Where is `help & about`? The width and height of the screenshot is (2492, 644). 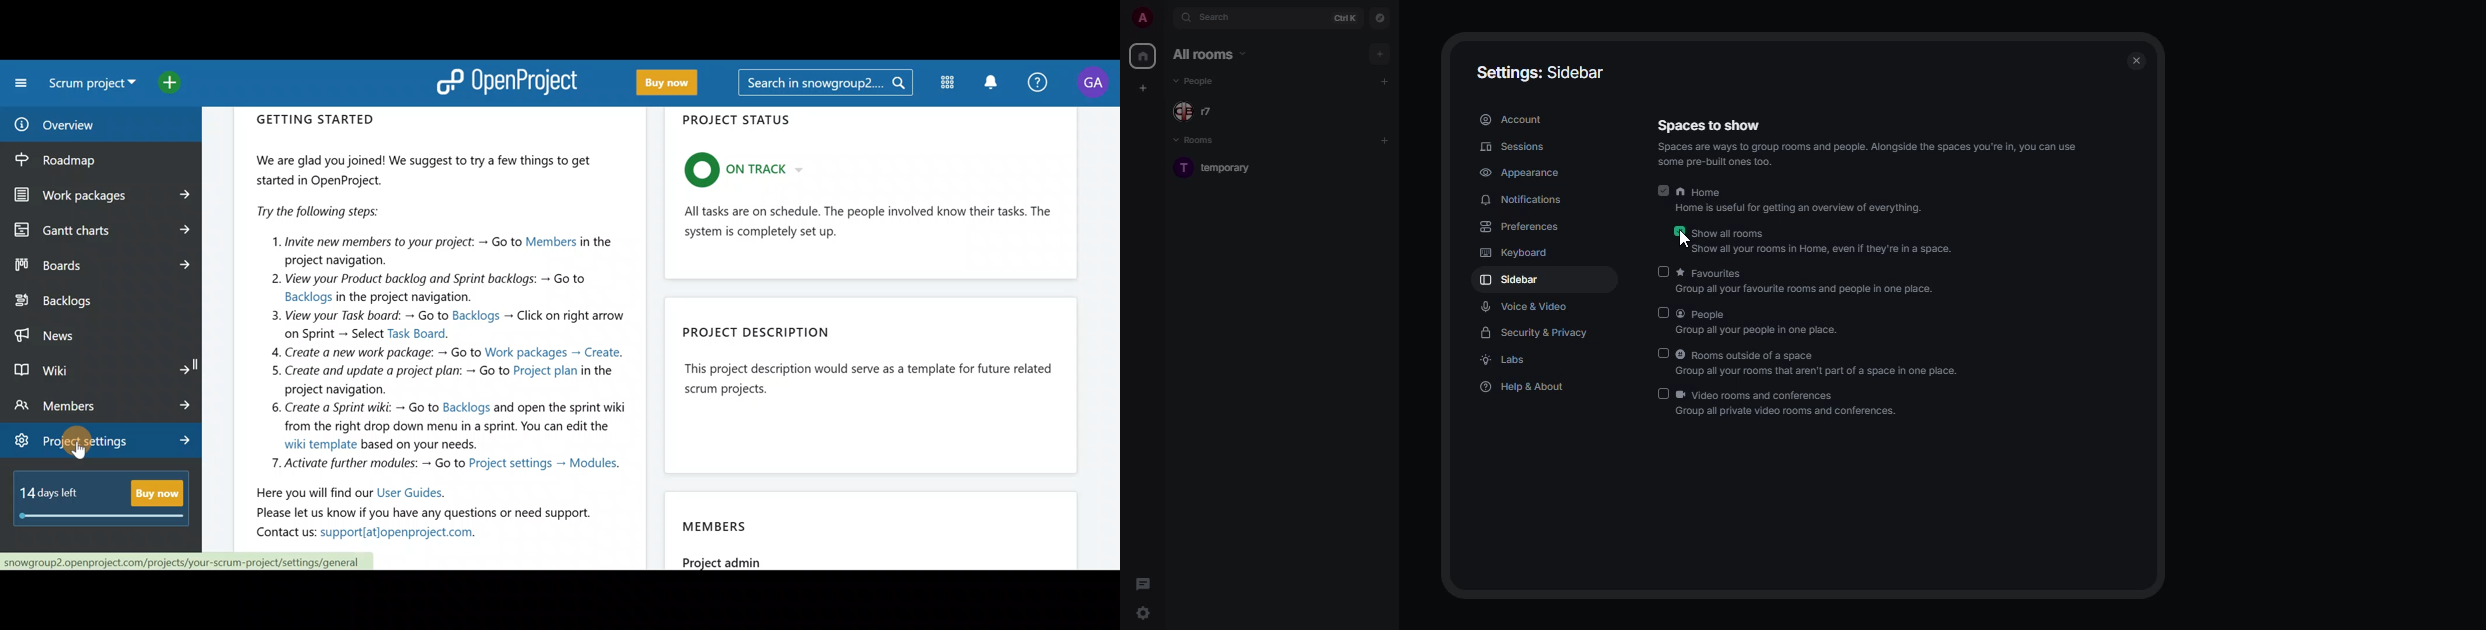 help & about is located at coordinates (1521, 389).